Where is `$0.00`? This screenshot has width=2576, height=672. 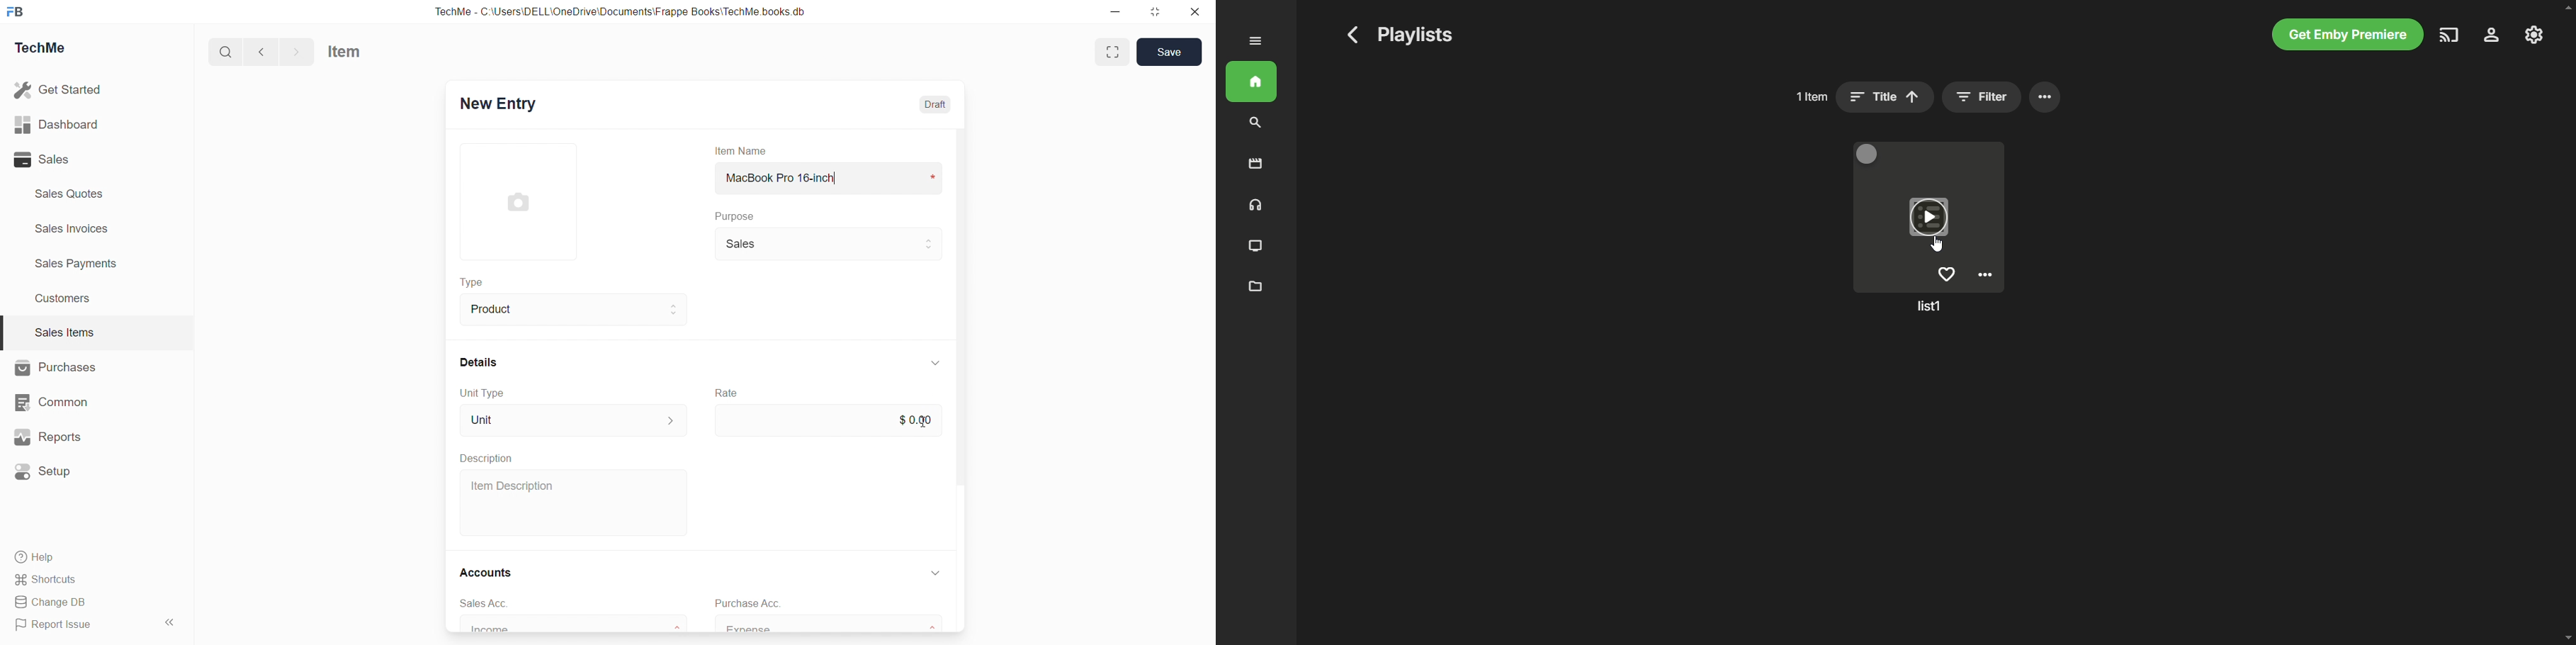
$0.00 is located at coordinates (827, 421).